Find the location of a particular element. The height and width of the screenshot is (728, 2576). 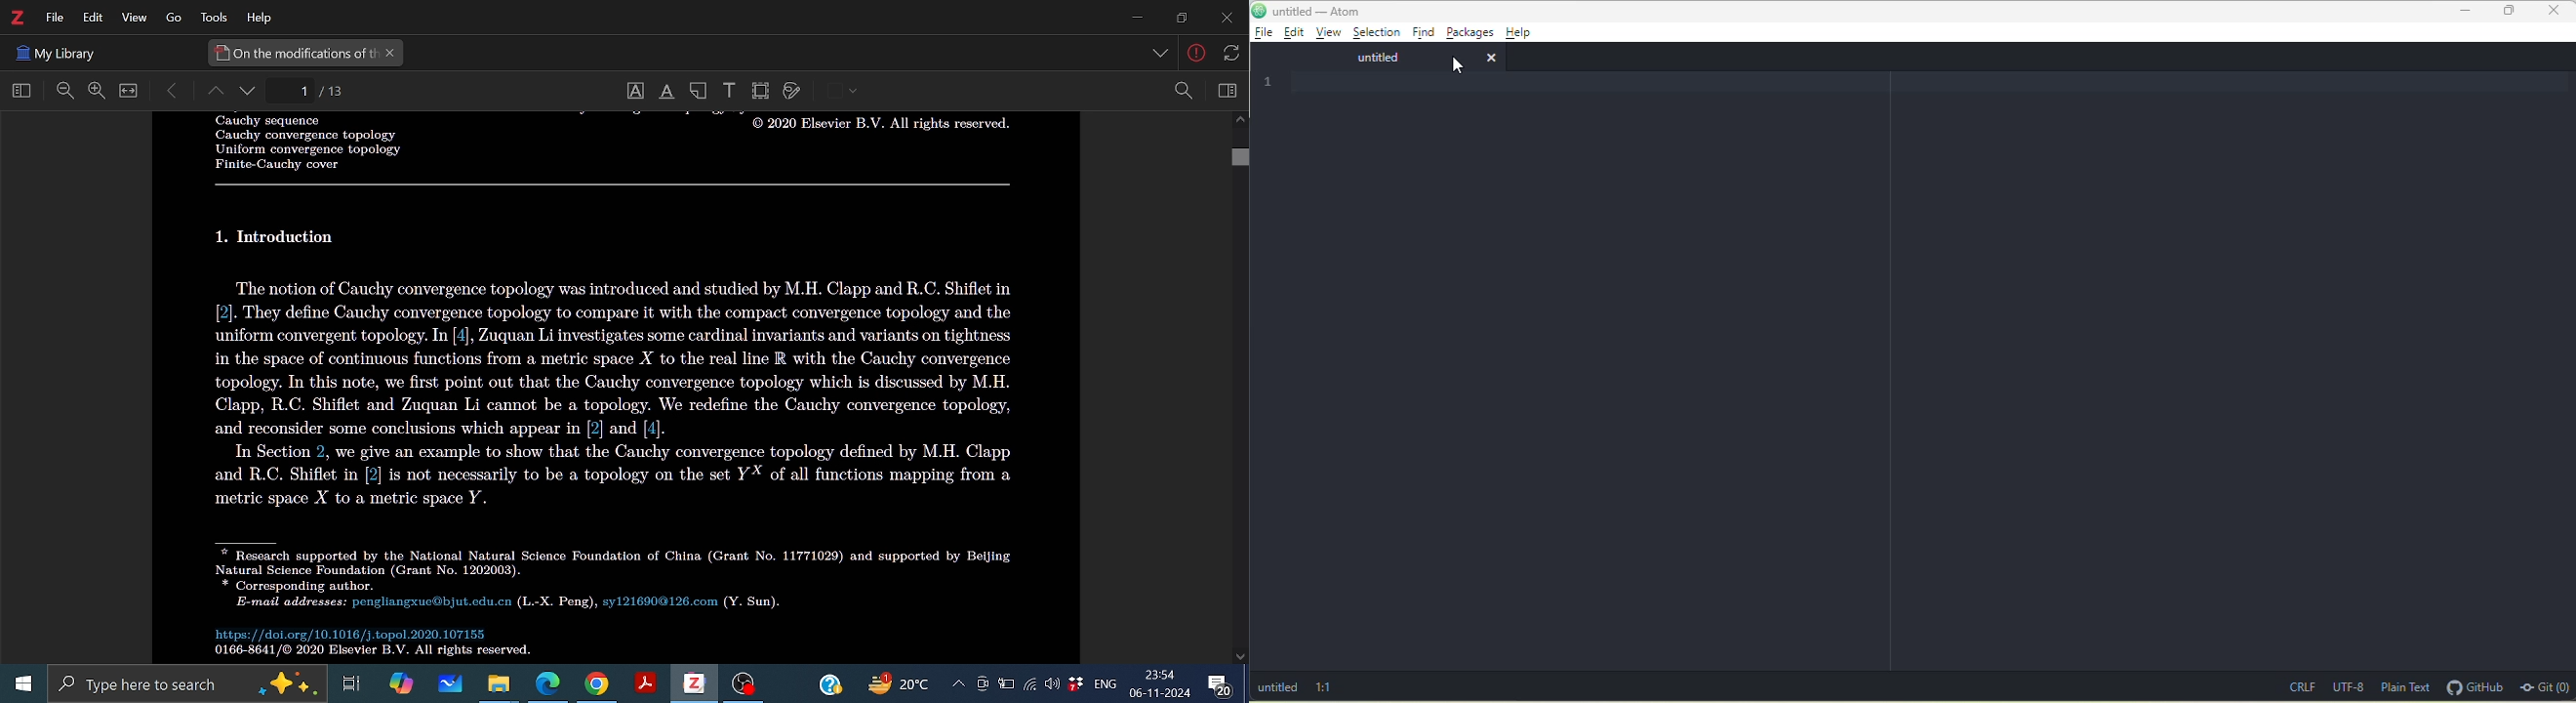

File is located at coordinates (55, 18).